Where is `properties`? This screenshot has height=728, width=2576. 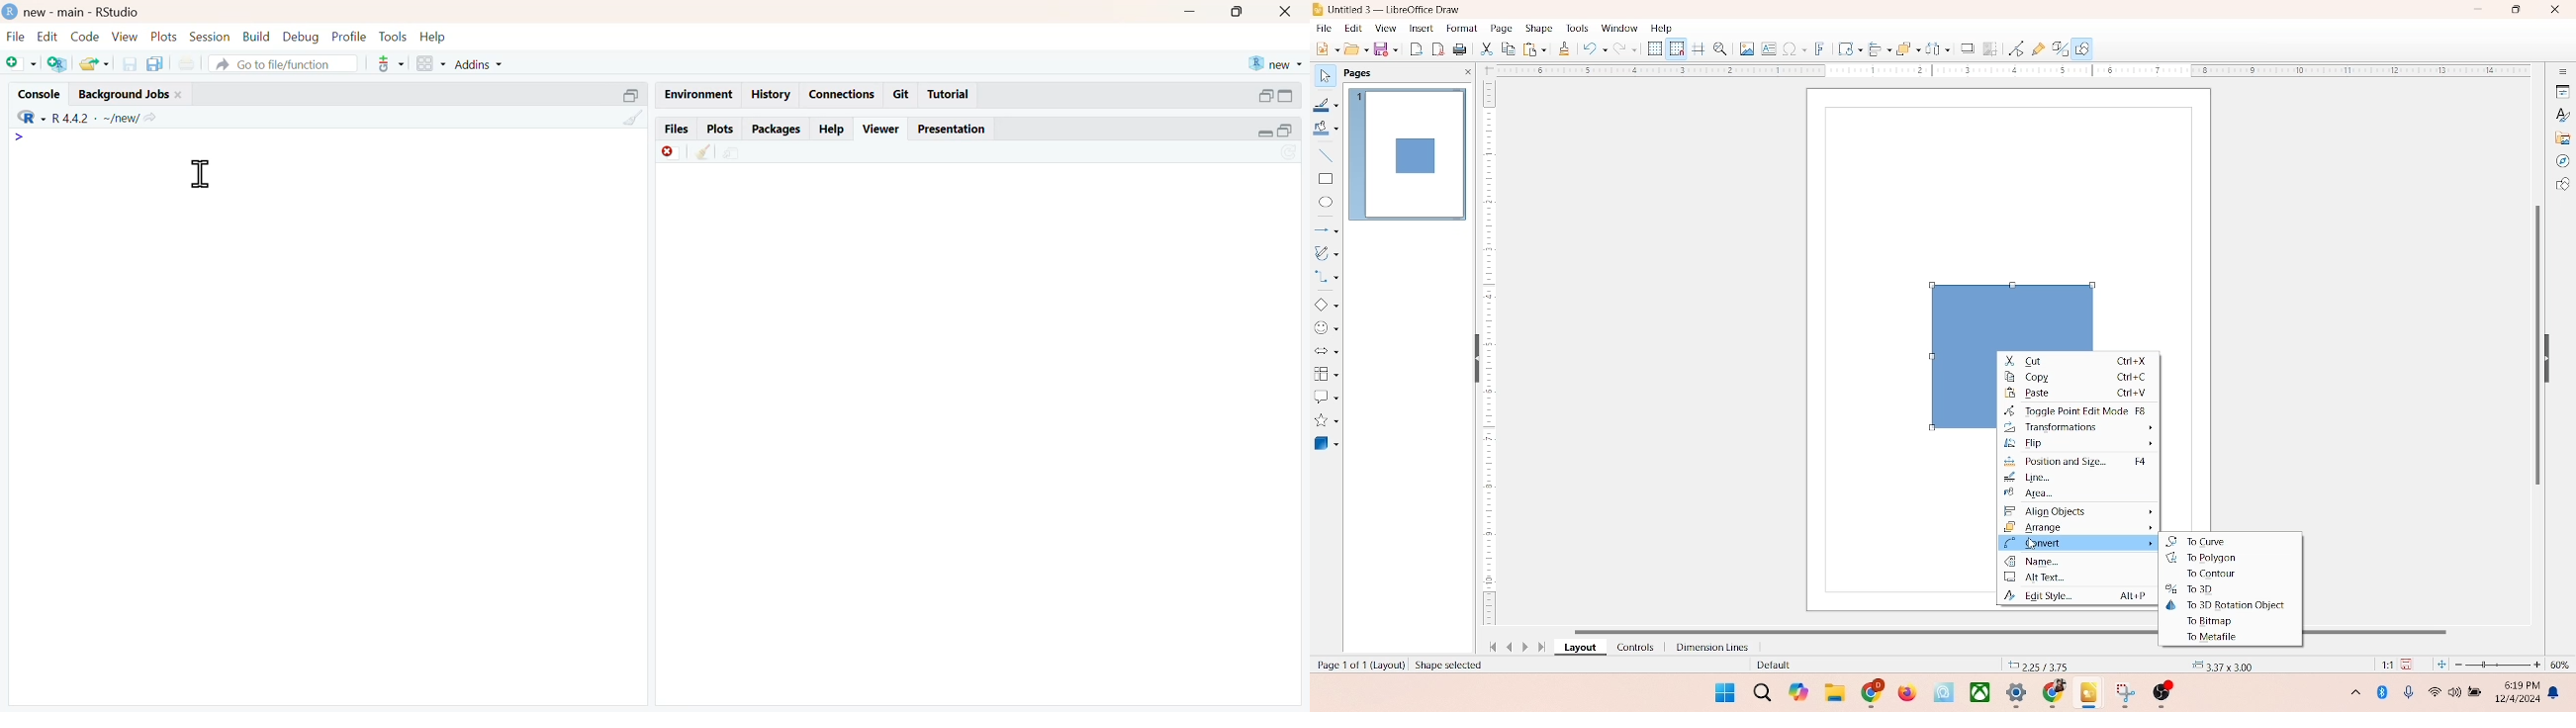
properties is located at coordinates (2561, 90).